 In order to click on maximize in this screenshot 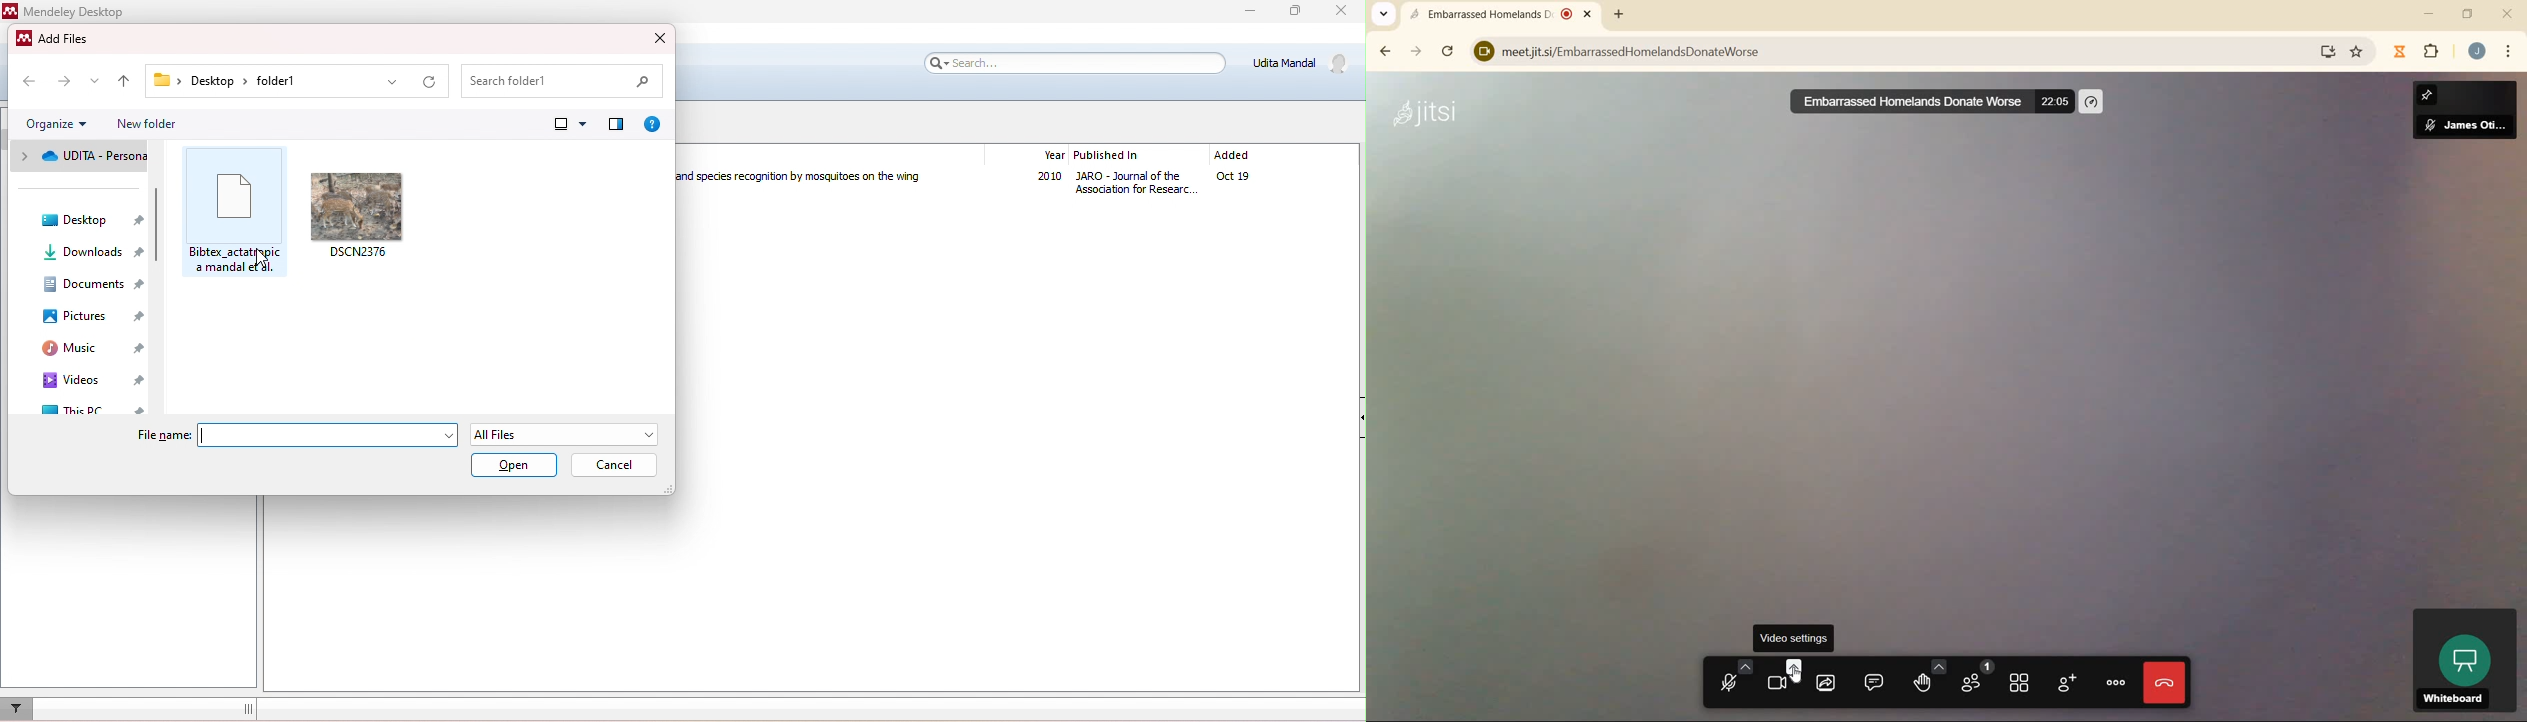, I will do `click(1295, 12)`.